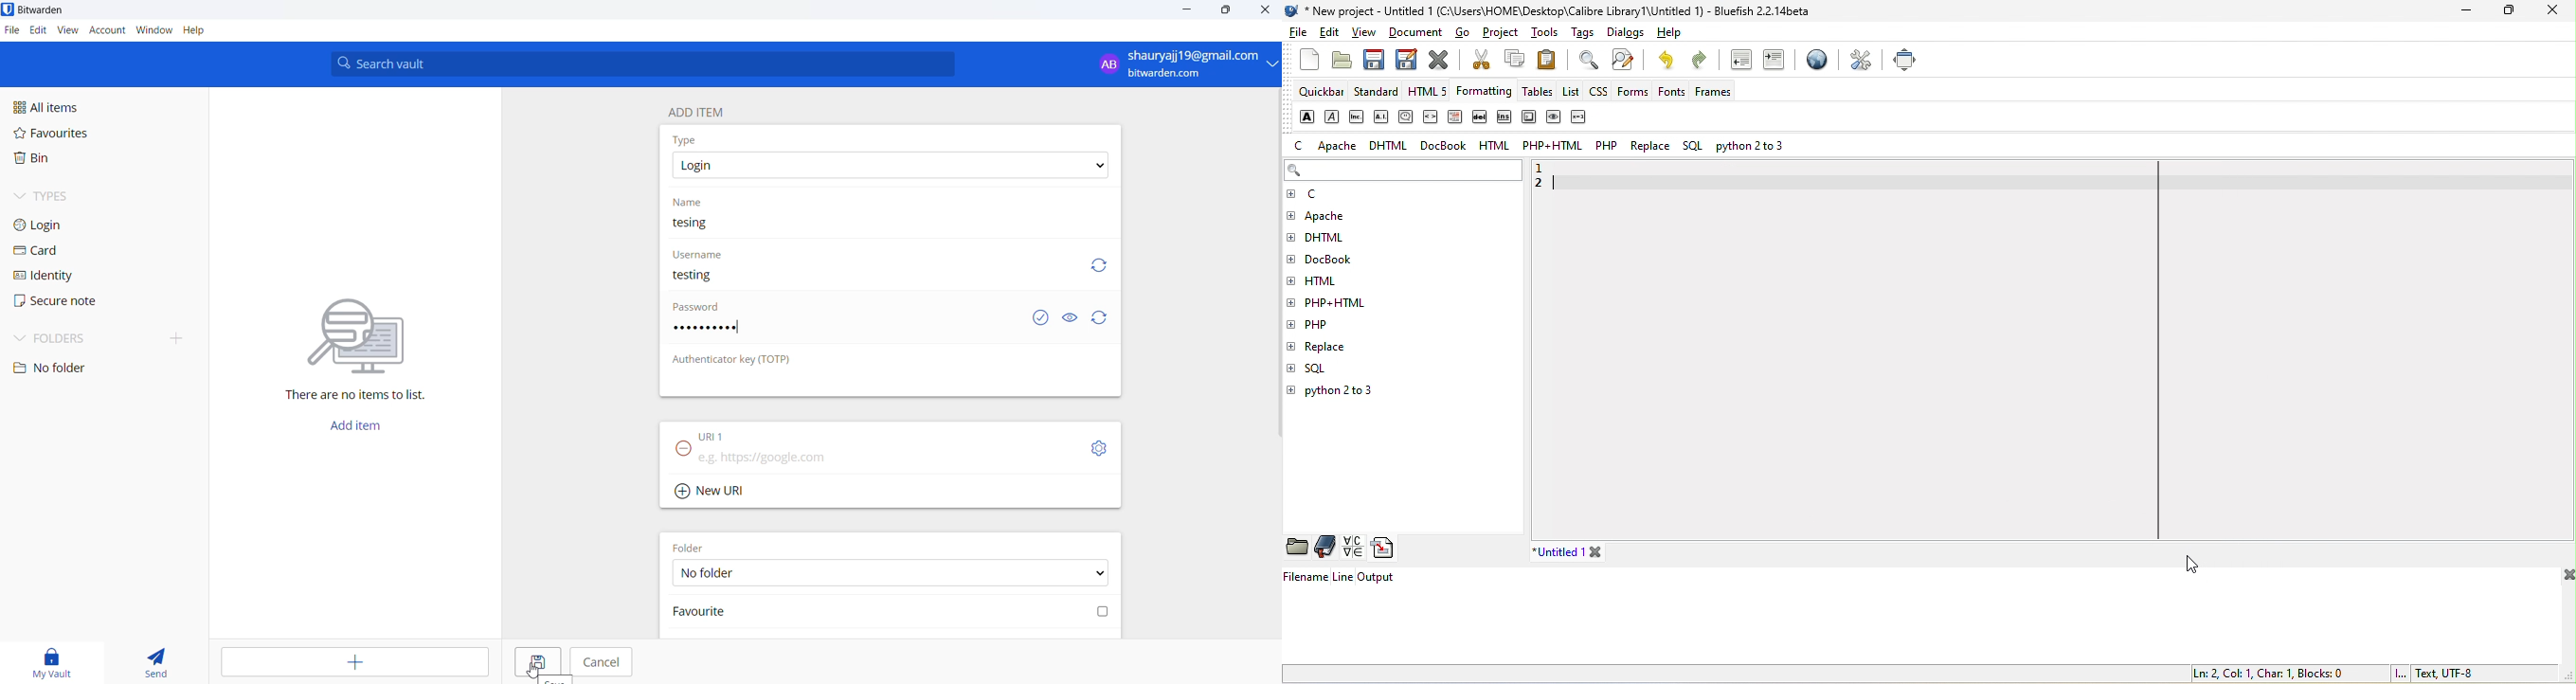 Image resolution: width=2576 pixels, height=700 pixels. What do you see at coordinates (848, 334) in the screenshot?
I see `Password text box` at bounding box center [848, 334].